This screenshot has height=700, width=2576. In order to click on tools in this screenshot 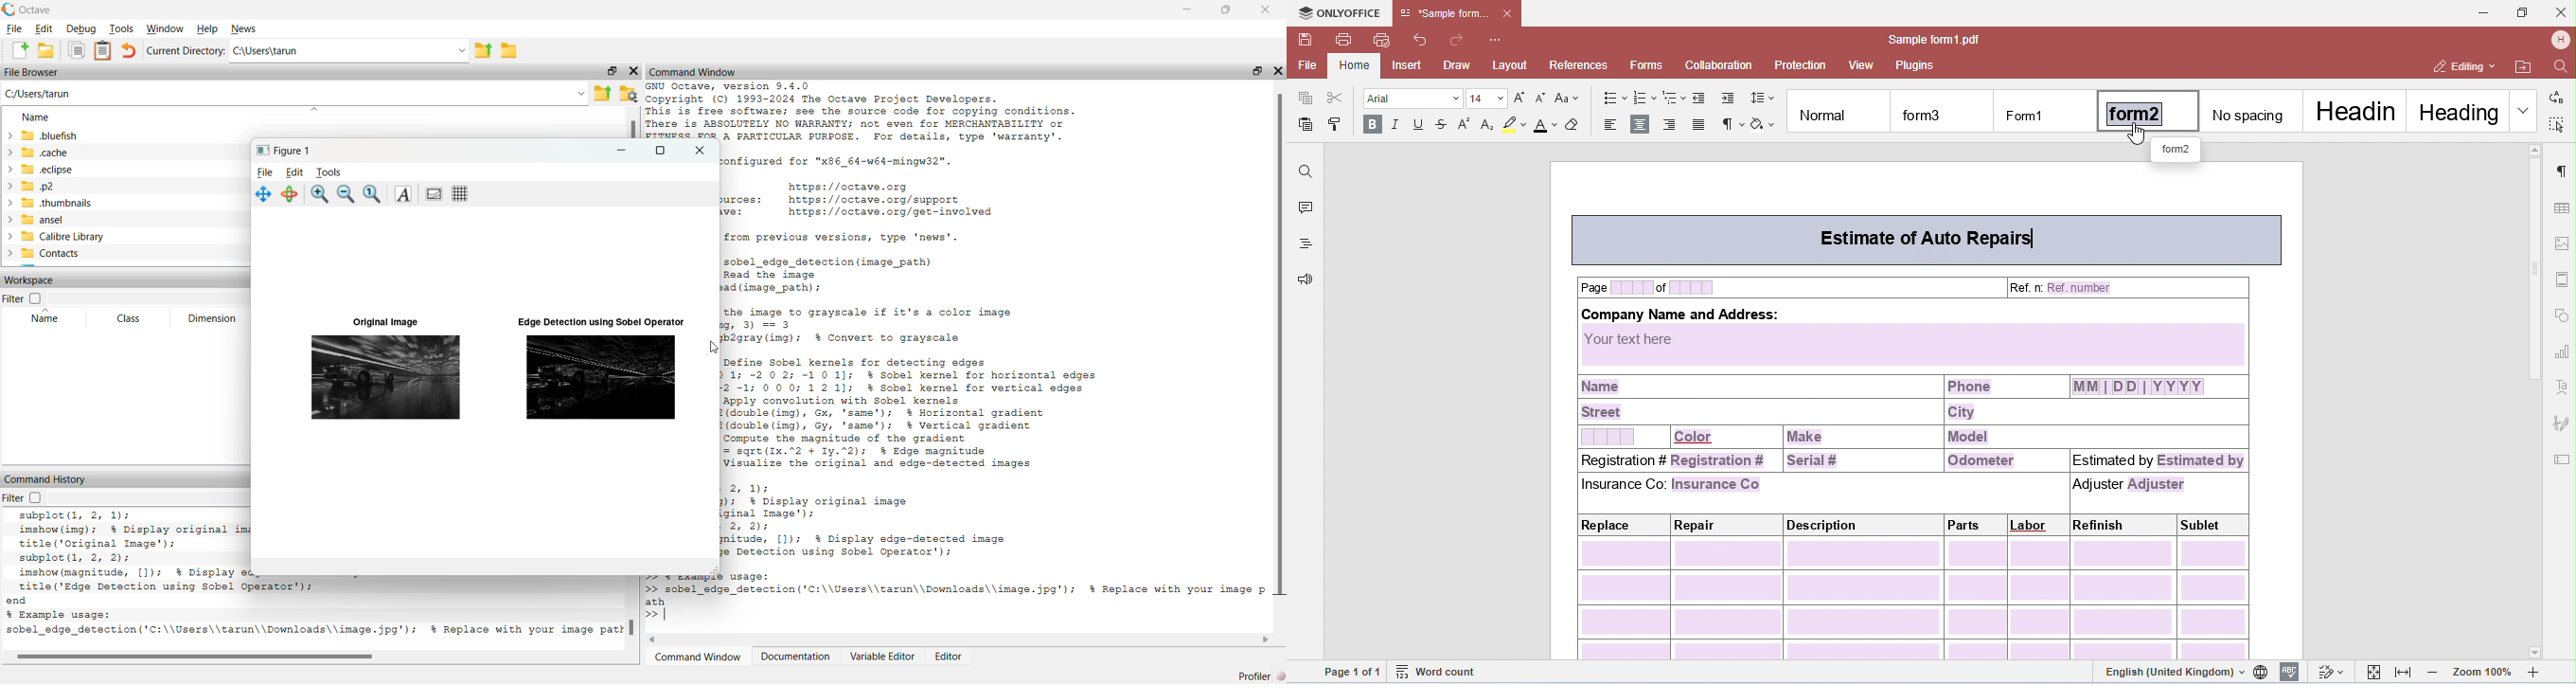, I will do `click(331, 172)`.